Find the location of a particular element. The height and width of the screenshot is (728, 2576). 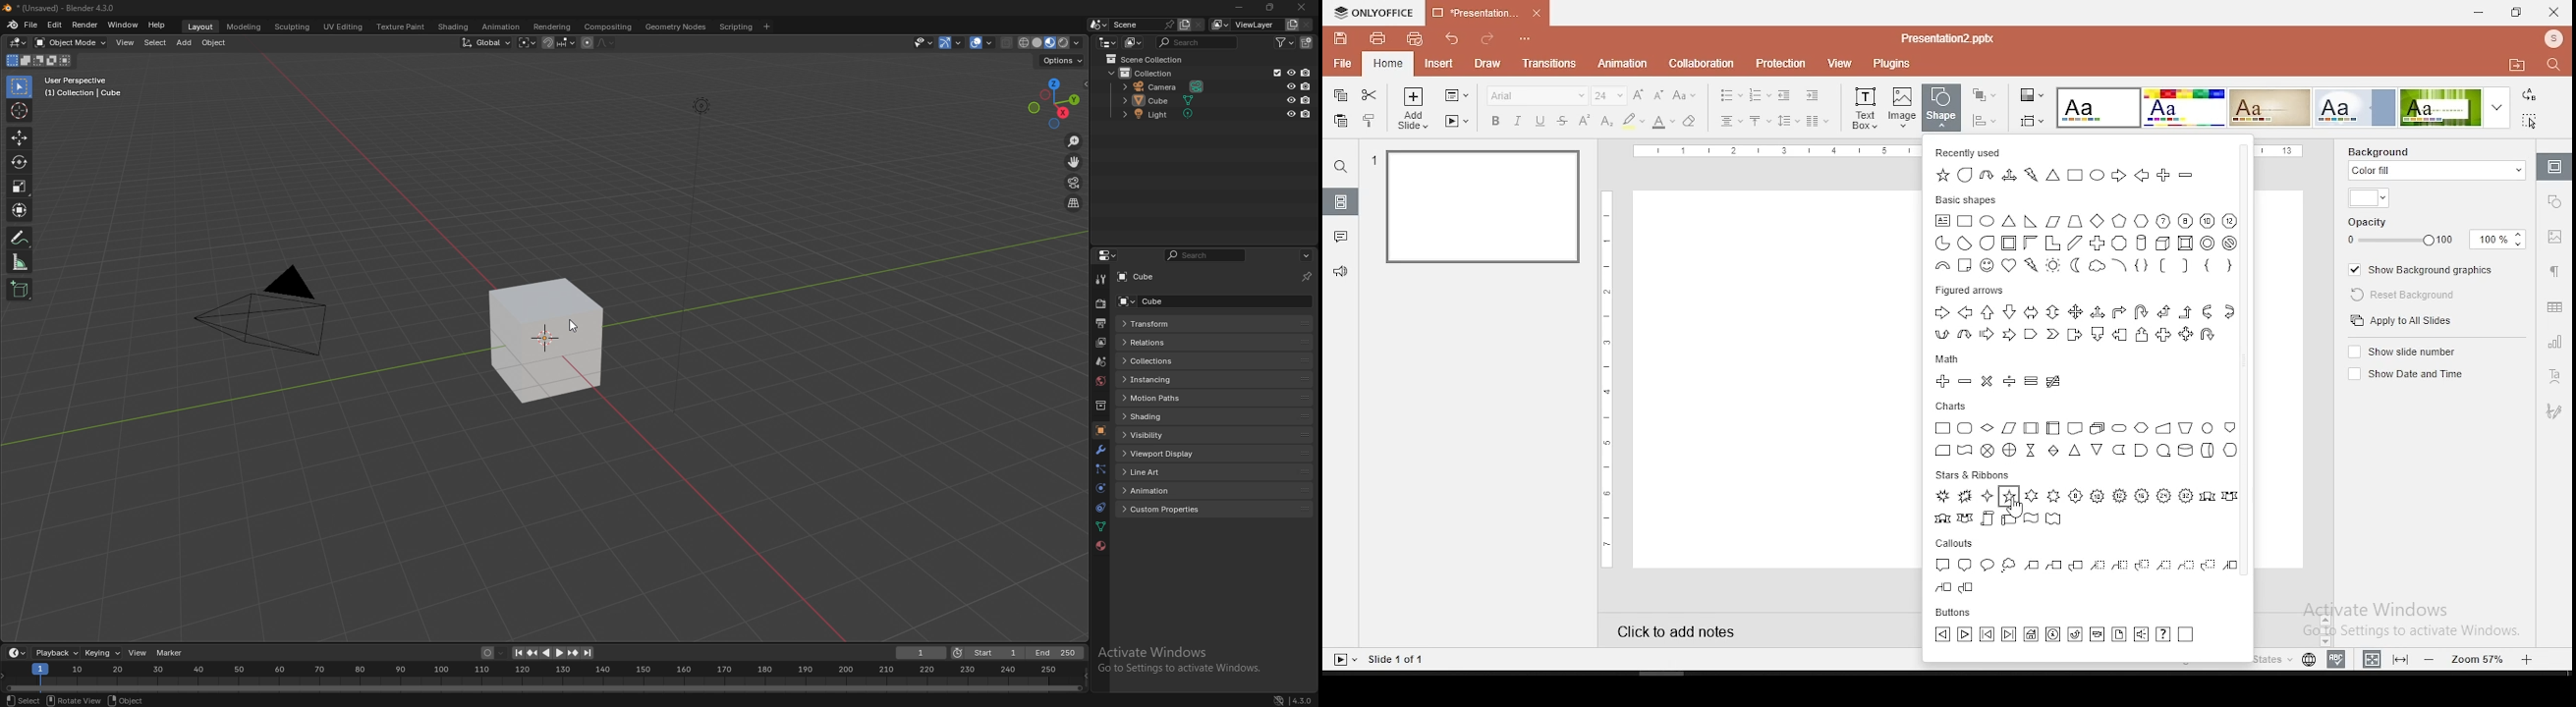

sculpting is located at coordinates (293, 27).